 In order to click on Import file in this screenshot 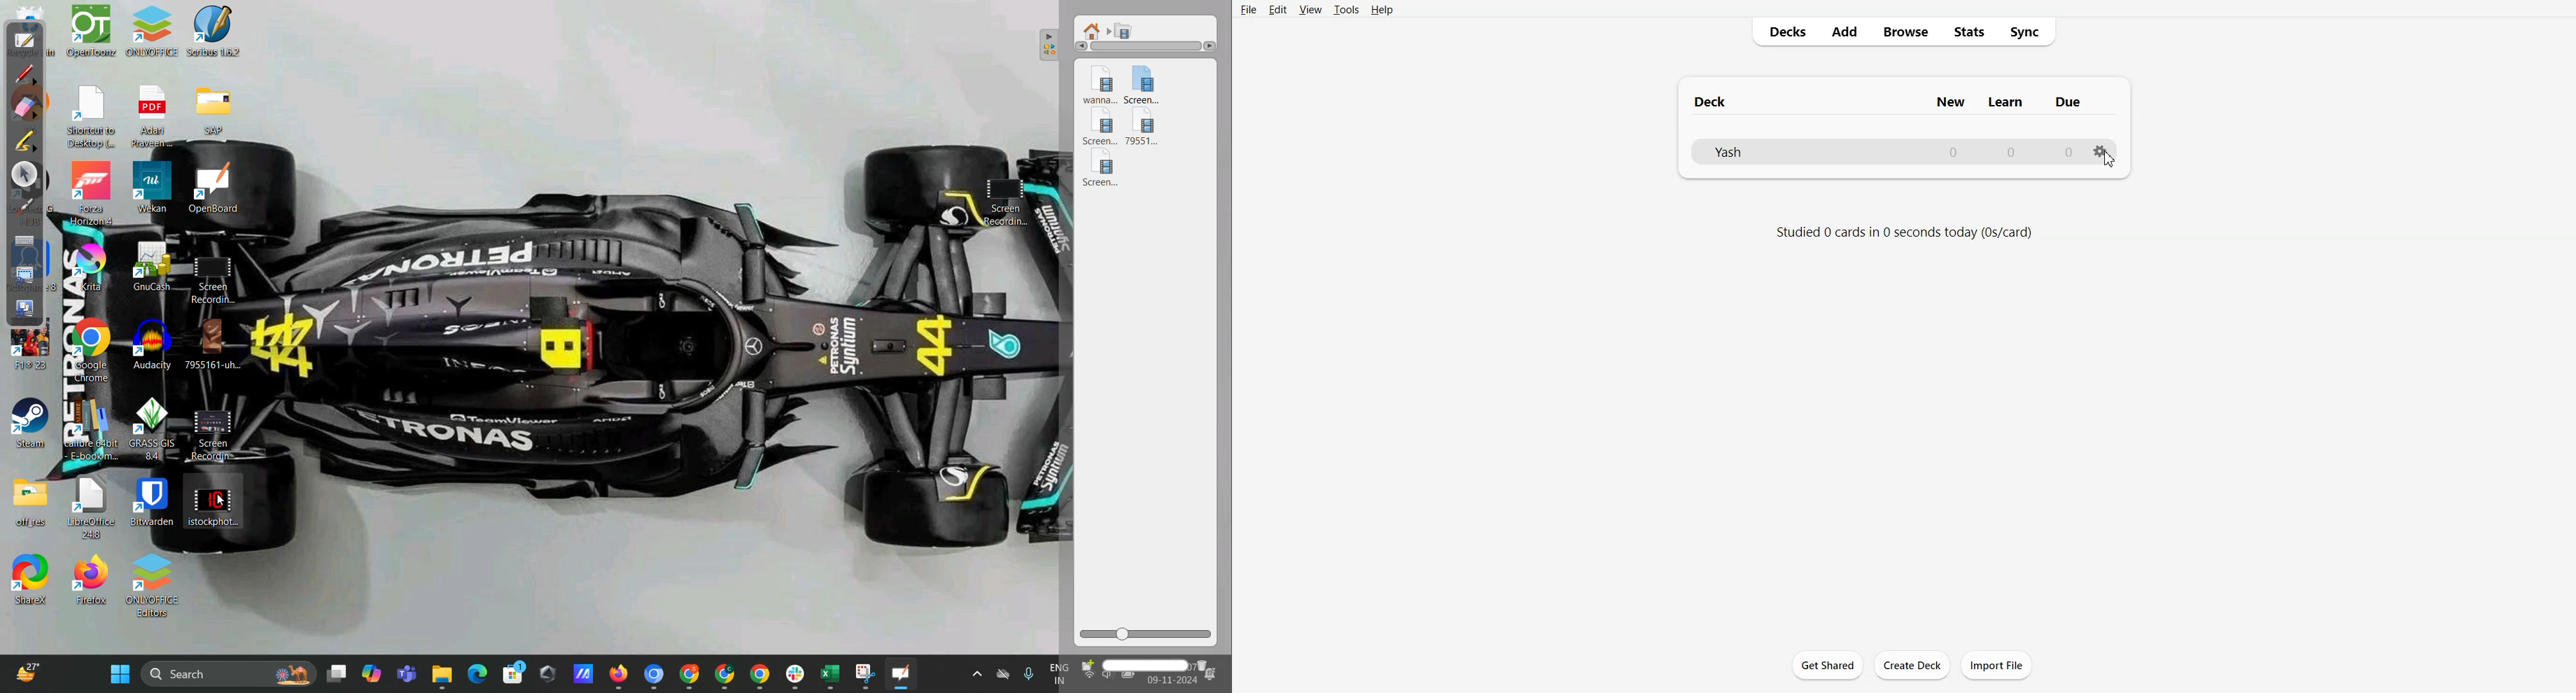, I will do `click(1997, 664)`.